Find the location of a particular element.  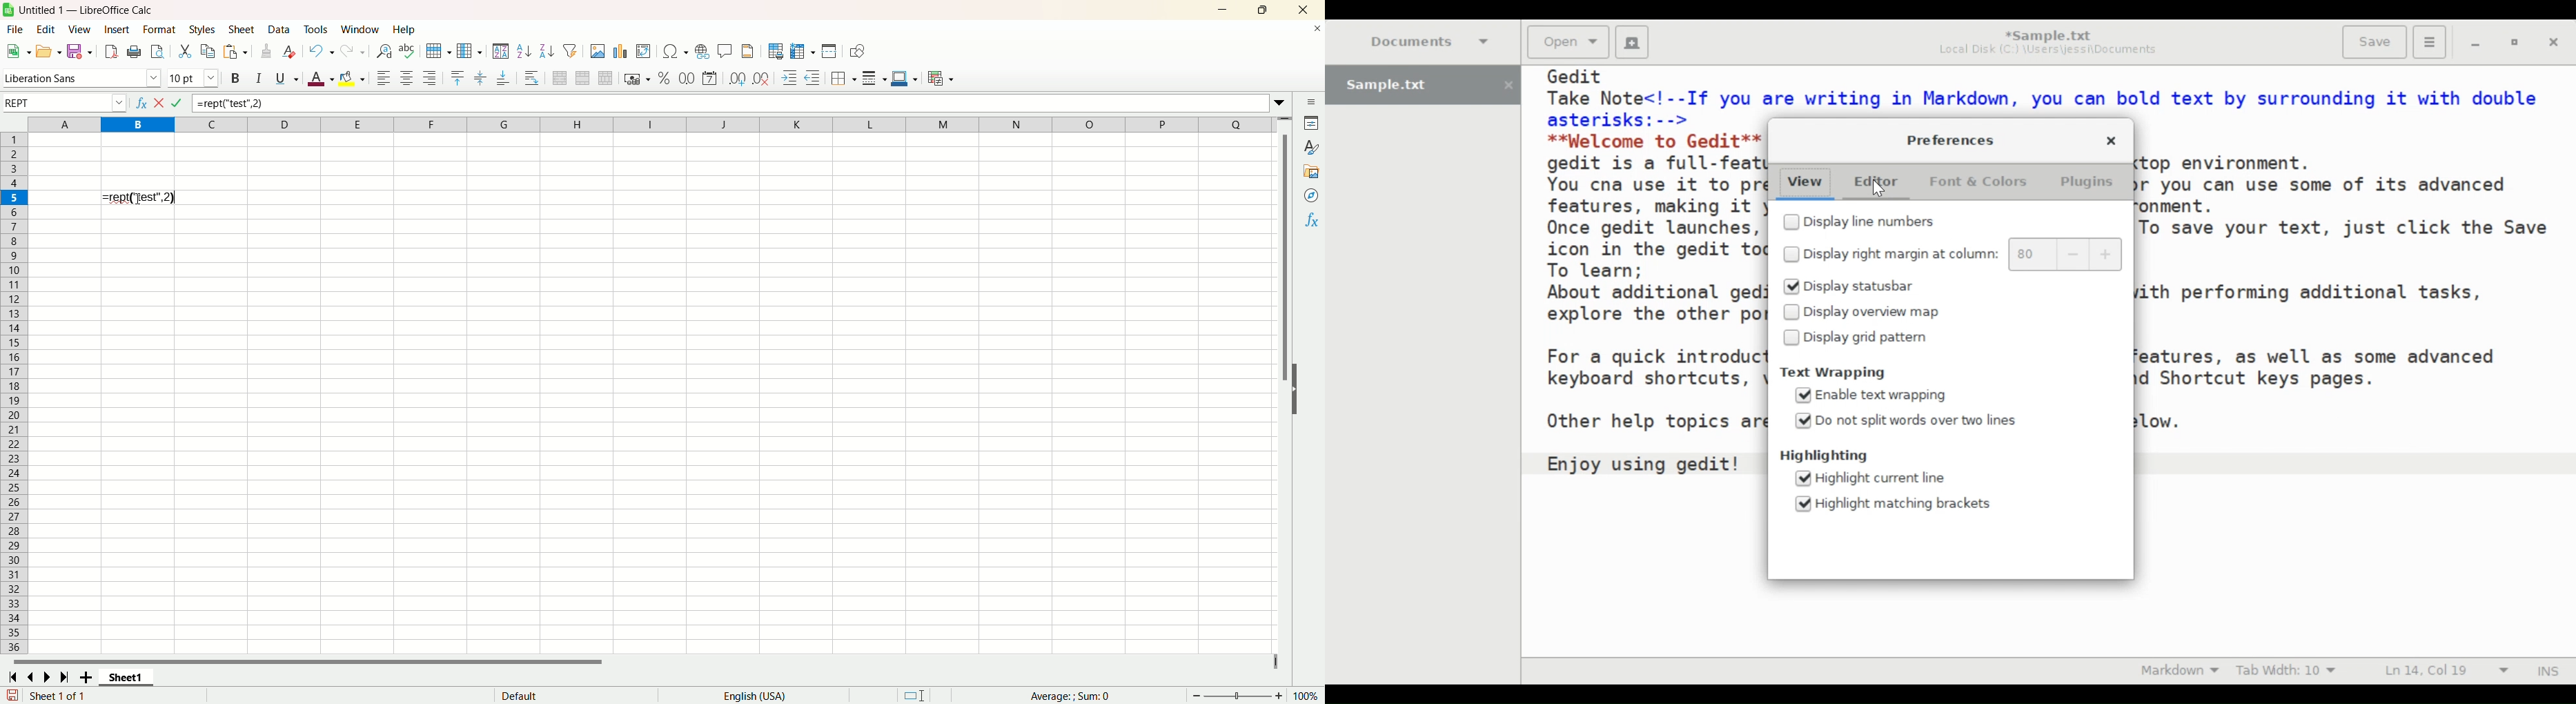

view is located at coordinates (79, 29).